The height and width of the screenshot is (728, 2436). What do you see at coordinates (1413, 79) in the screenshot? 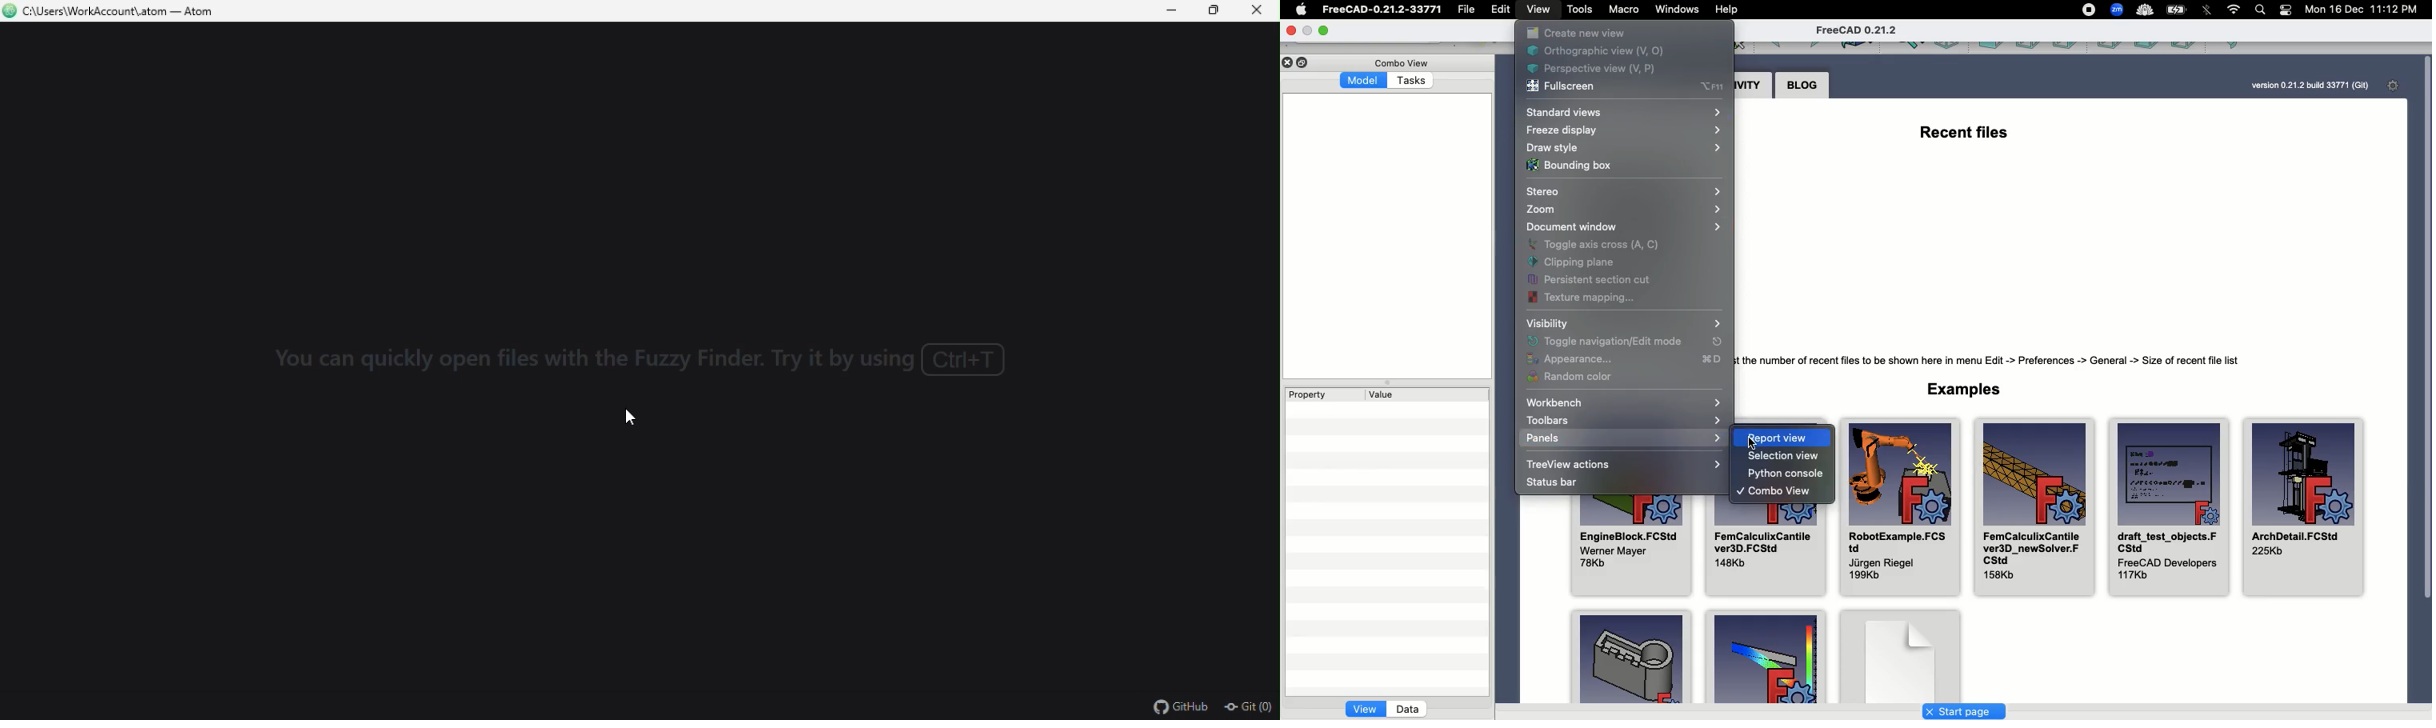
I see `Tasks` at bounding box center [1413, 79].